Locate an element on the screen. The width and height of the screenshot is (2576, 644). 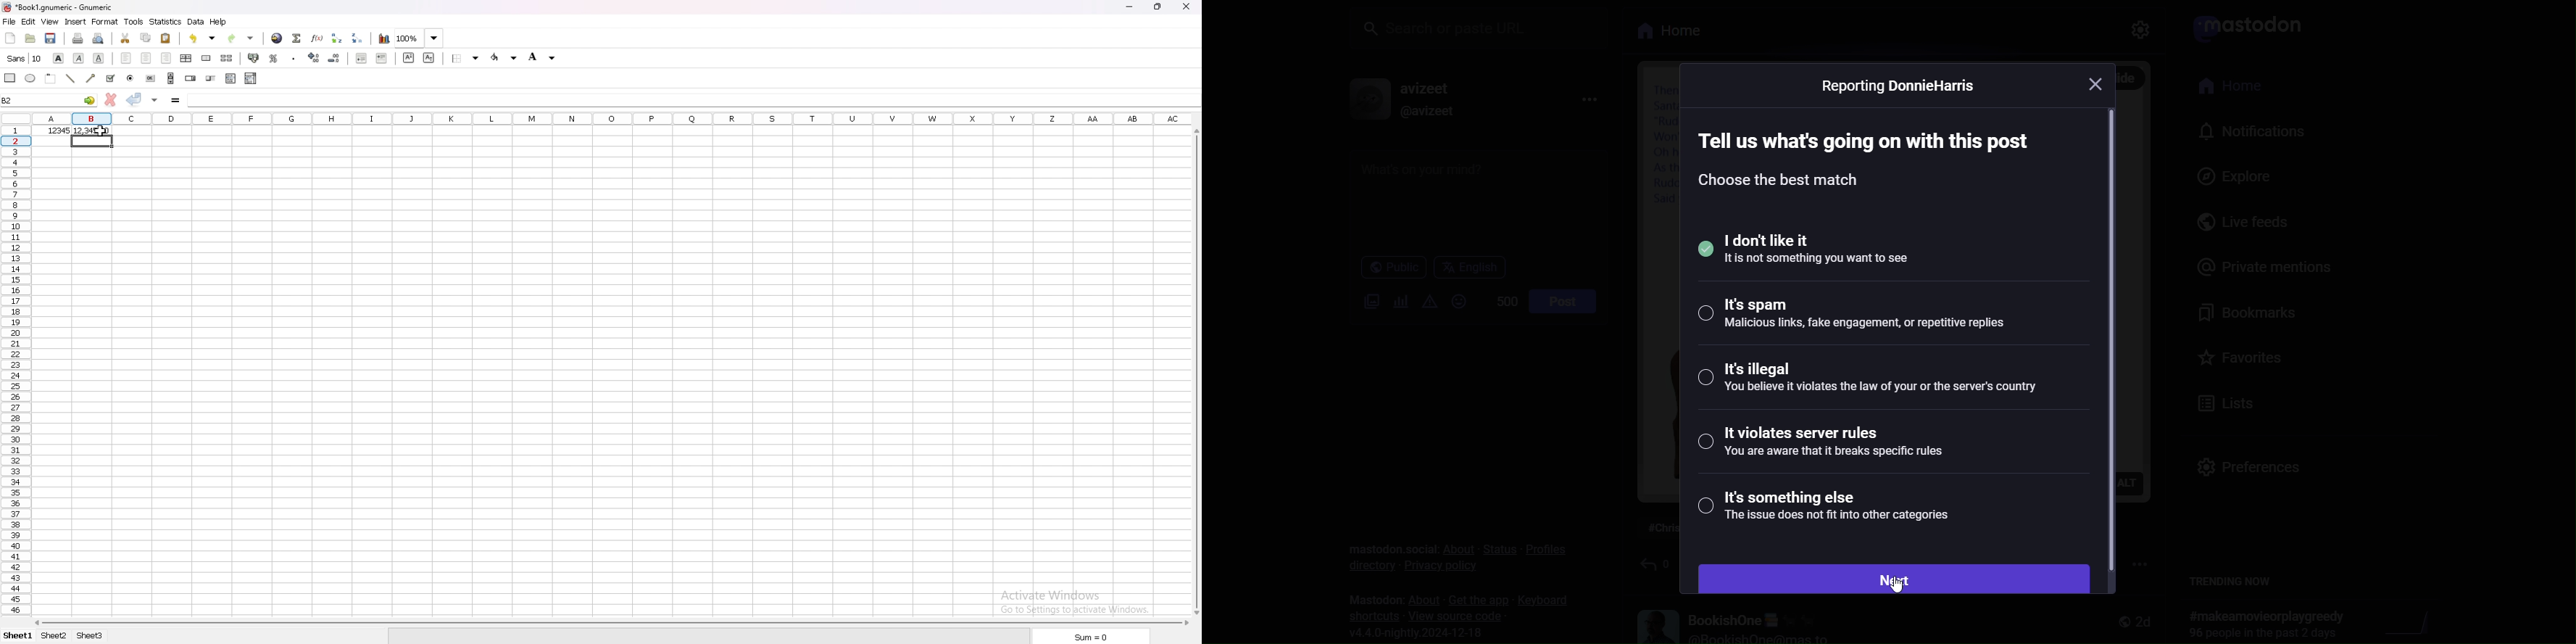
file is located at coordinates (9, 22).